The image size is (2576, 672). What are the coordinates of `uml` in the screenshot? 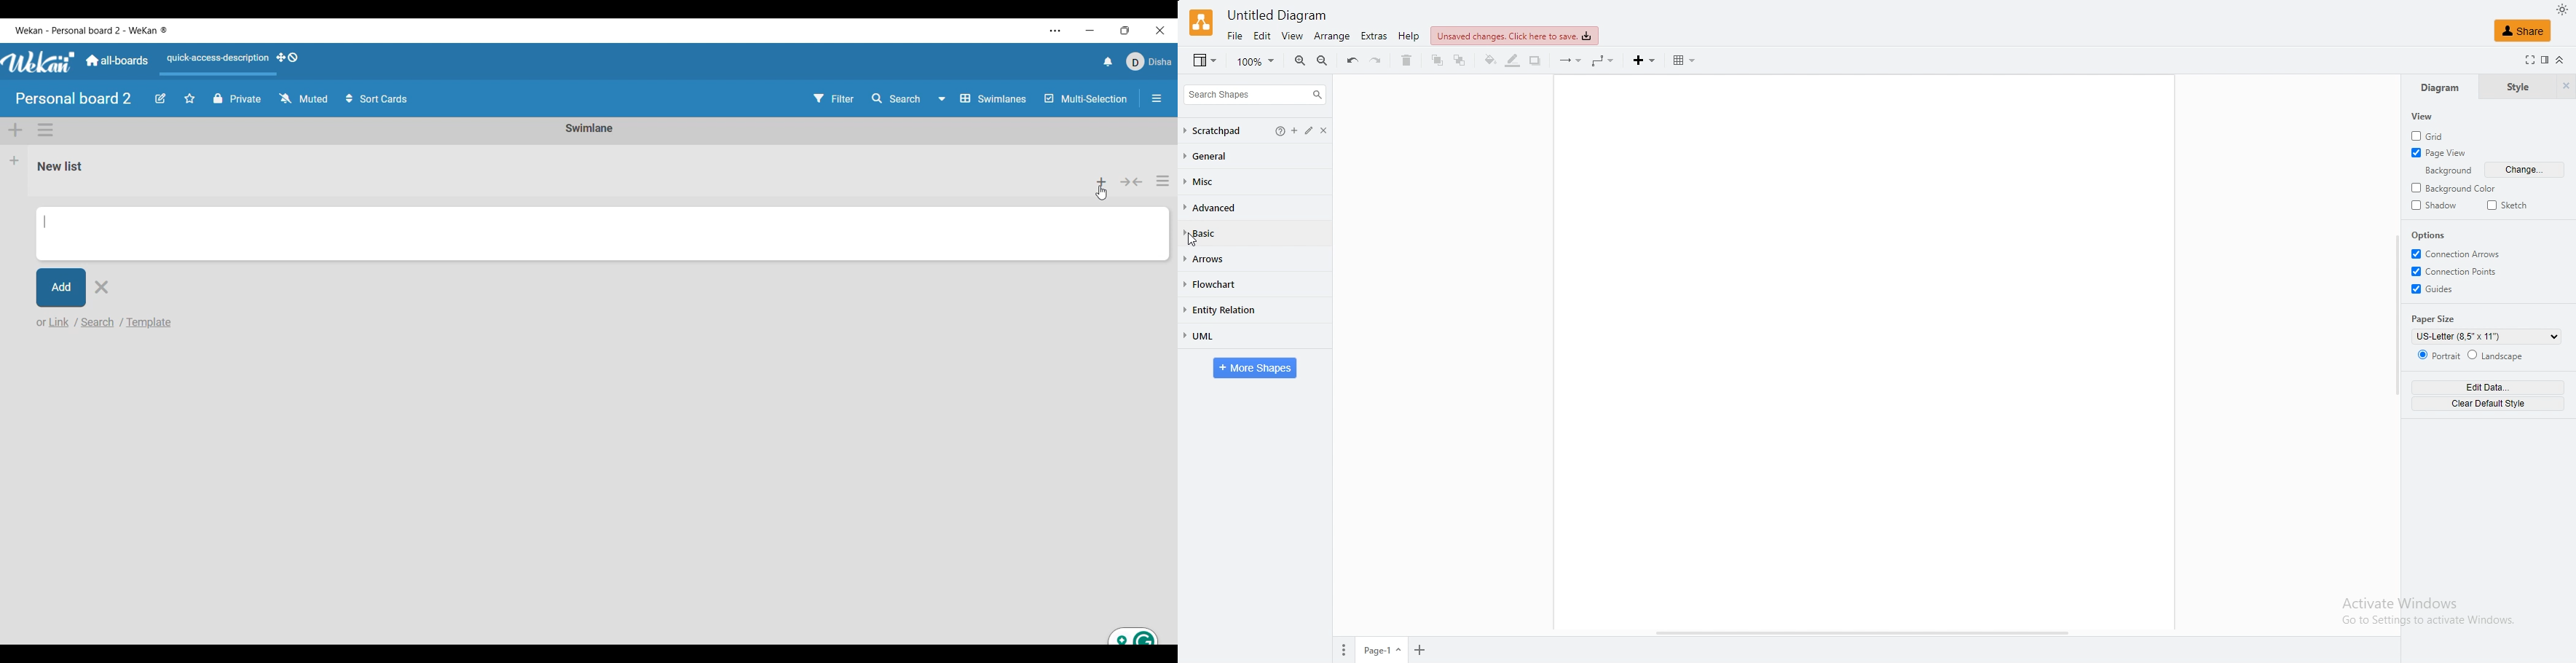 It's located at (1214, 336).